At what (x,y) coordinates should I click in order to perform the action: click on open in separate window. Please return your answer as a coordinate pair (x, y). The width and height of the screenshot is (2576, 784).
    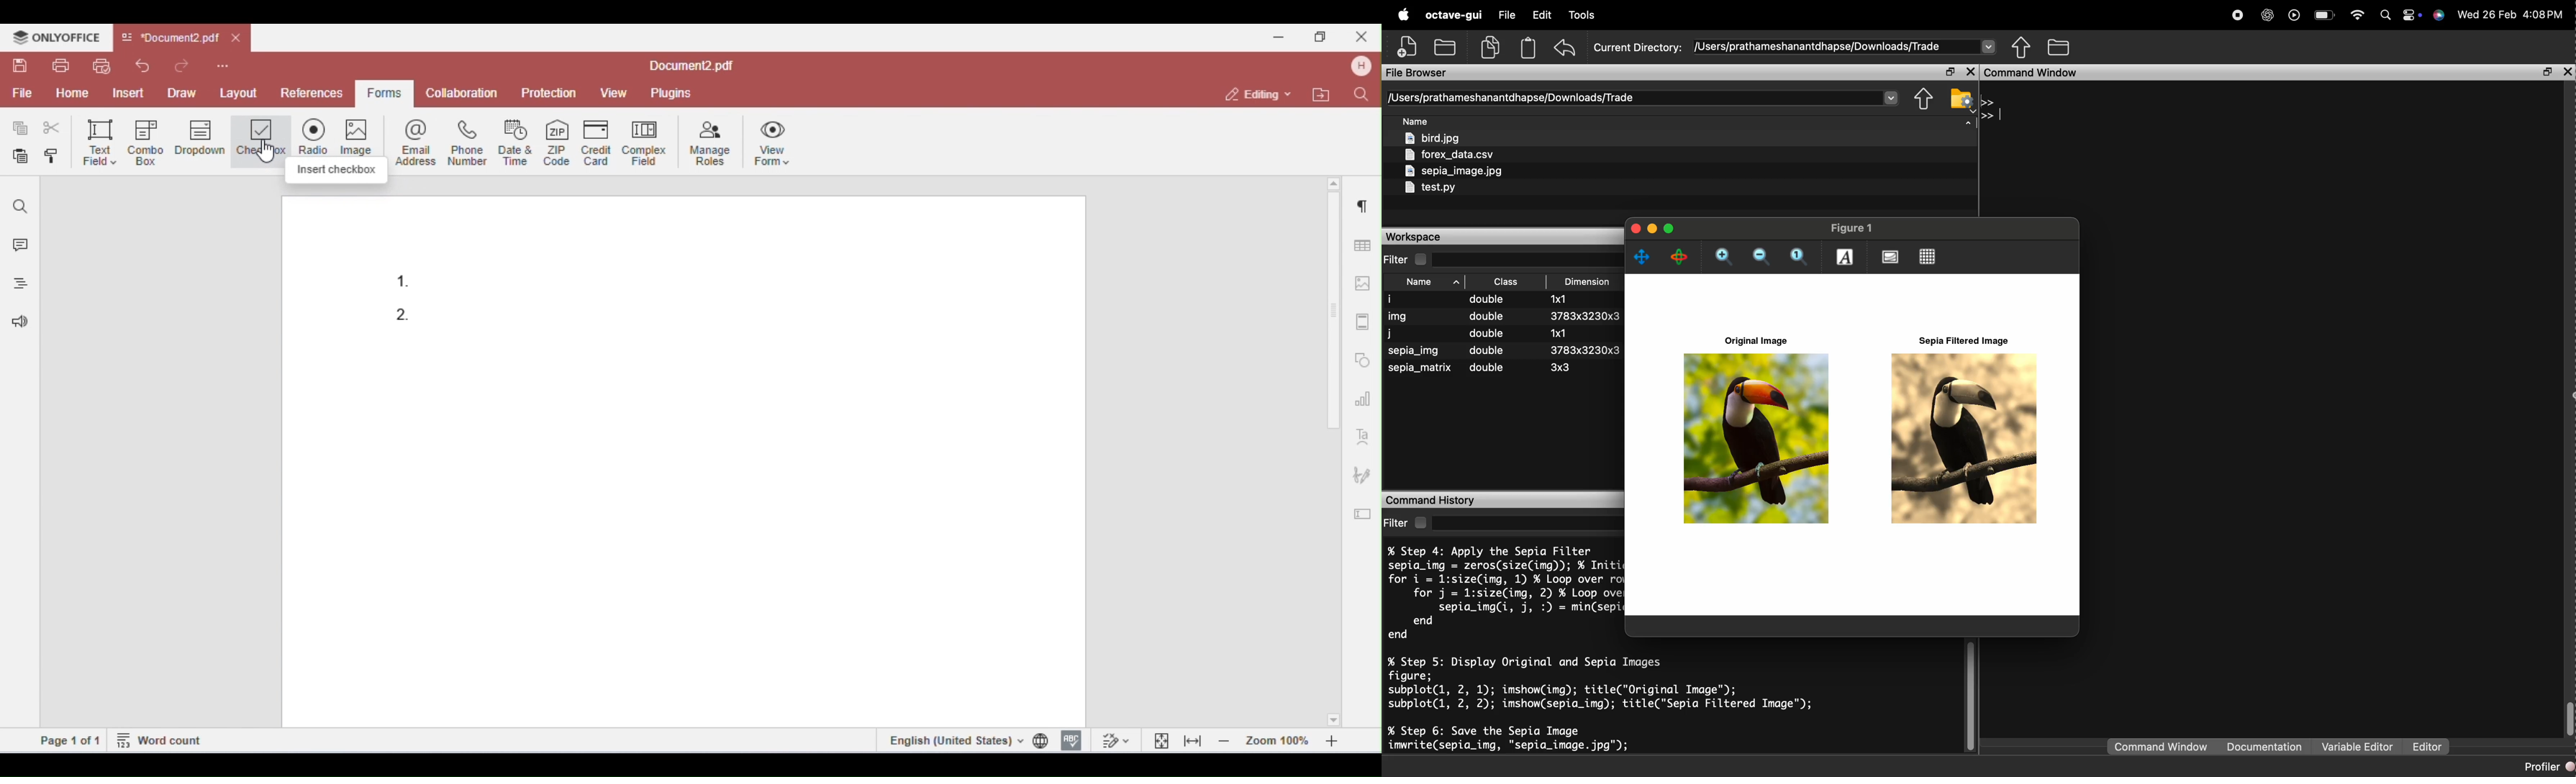
    Looking at the image, I should click on (2549, 72).